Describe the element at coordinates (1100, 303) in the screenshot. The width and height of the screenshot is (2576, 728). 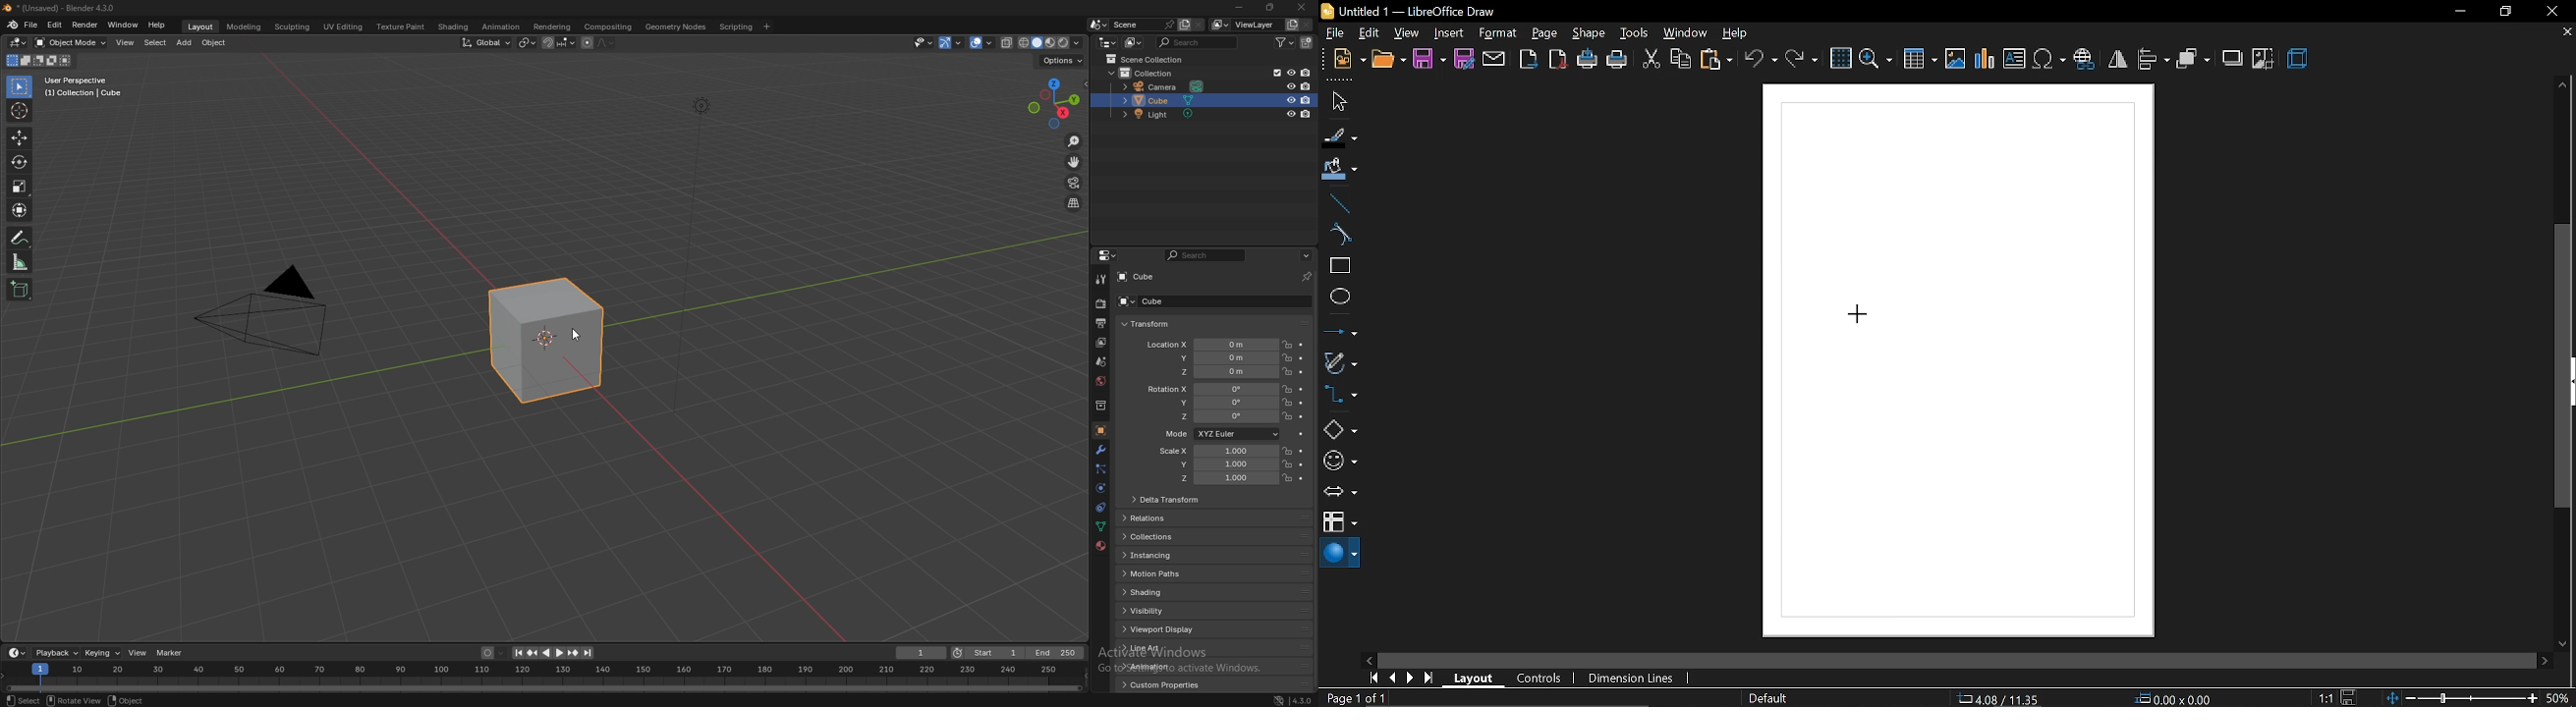
I see `render` at that location.